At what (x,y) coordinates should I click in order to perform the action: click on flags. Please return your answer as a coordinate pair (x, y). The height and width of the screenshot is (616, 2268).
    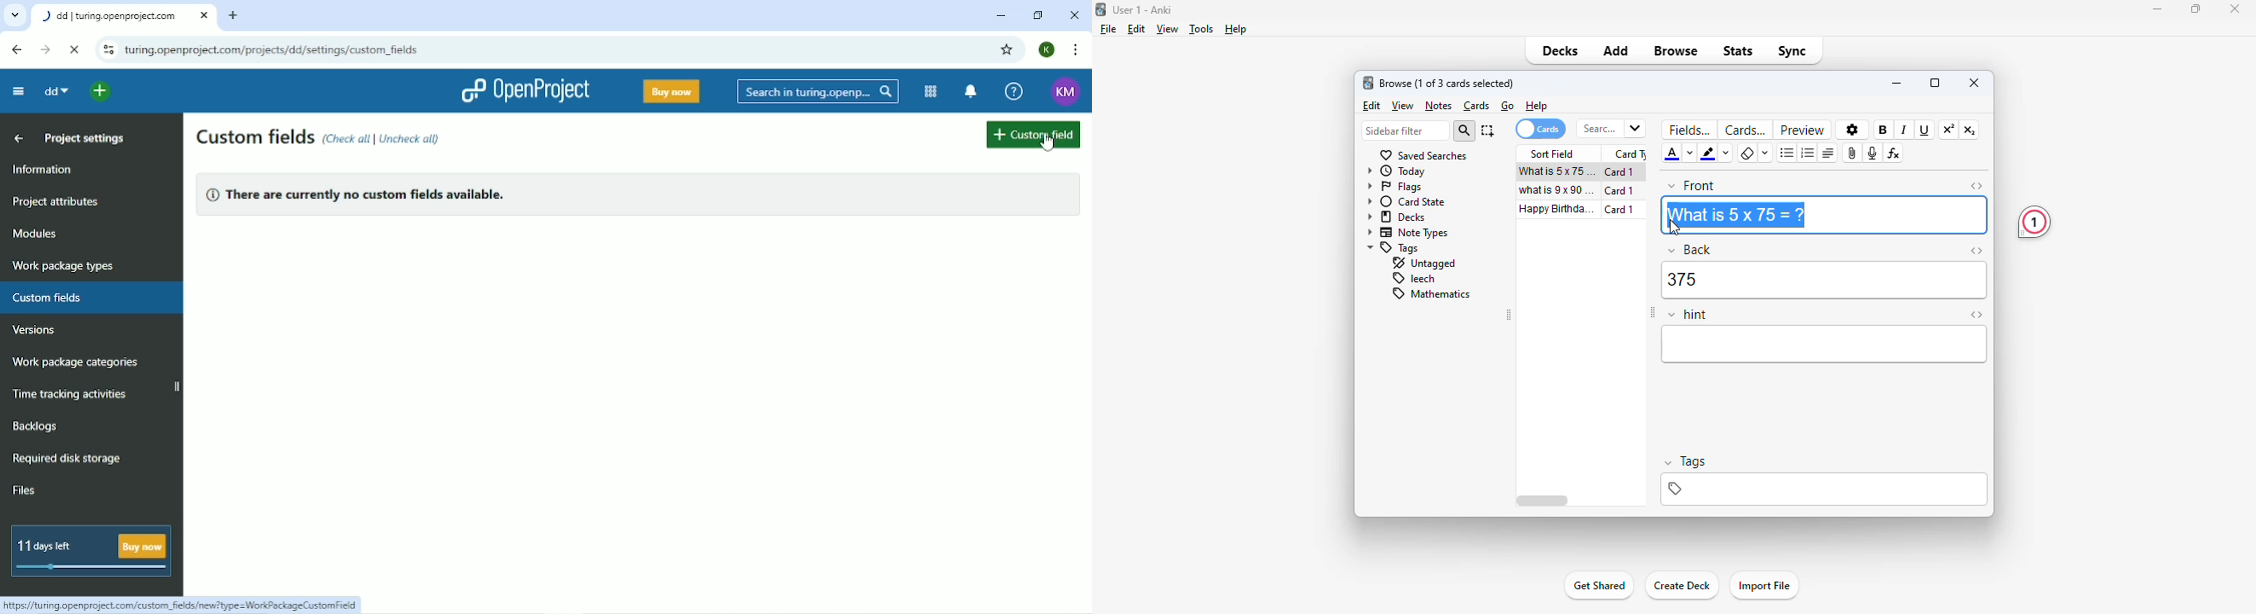
    Looking at the image, I should click on (1394, 187).